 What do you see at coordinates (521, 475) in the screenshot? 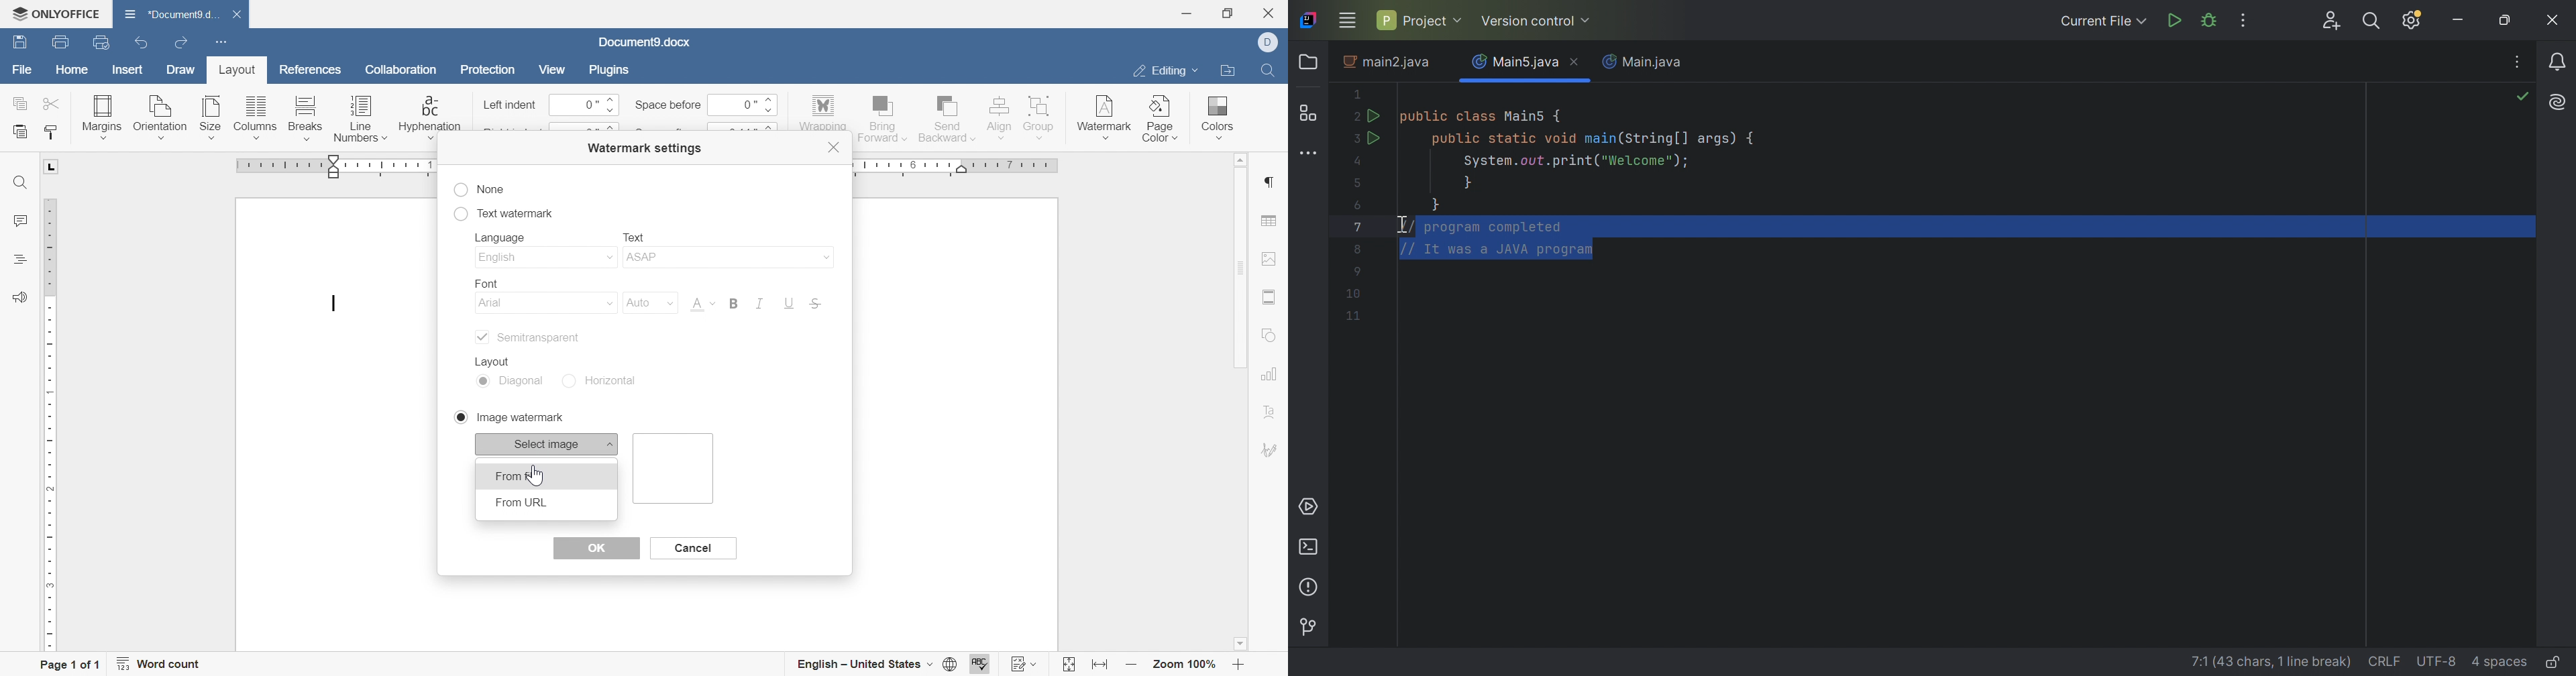
I see `from file` at bounding box center [521, 475].